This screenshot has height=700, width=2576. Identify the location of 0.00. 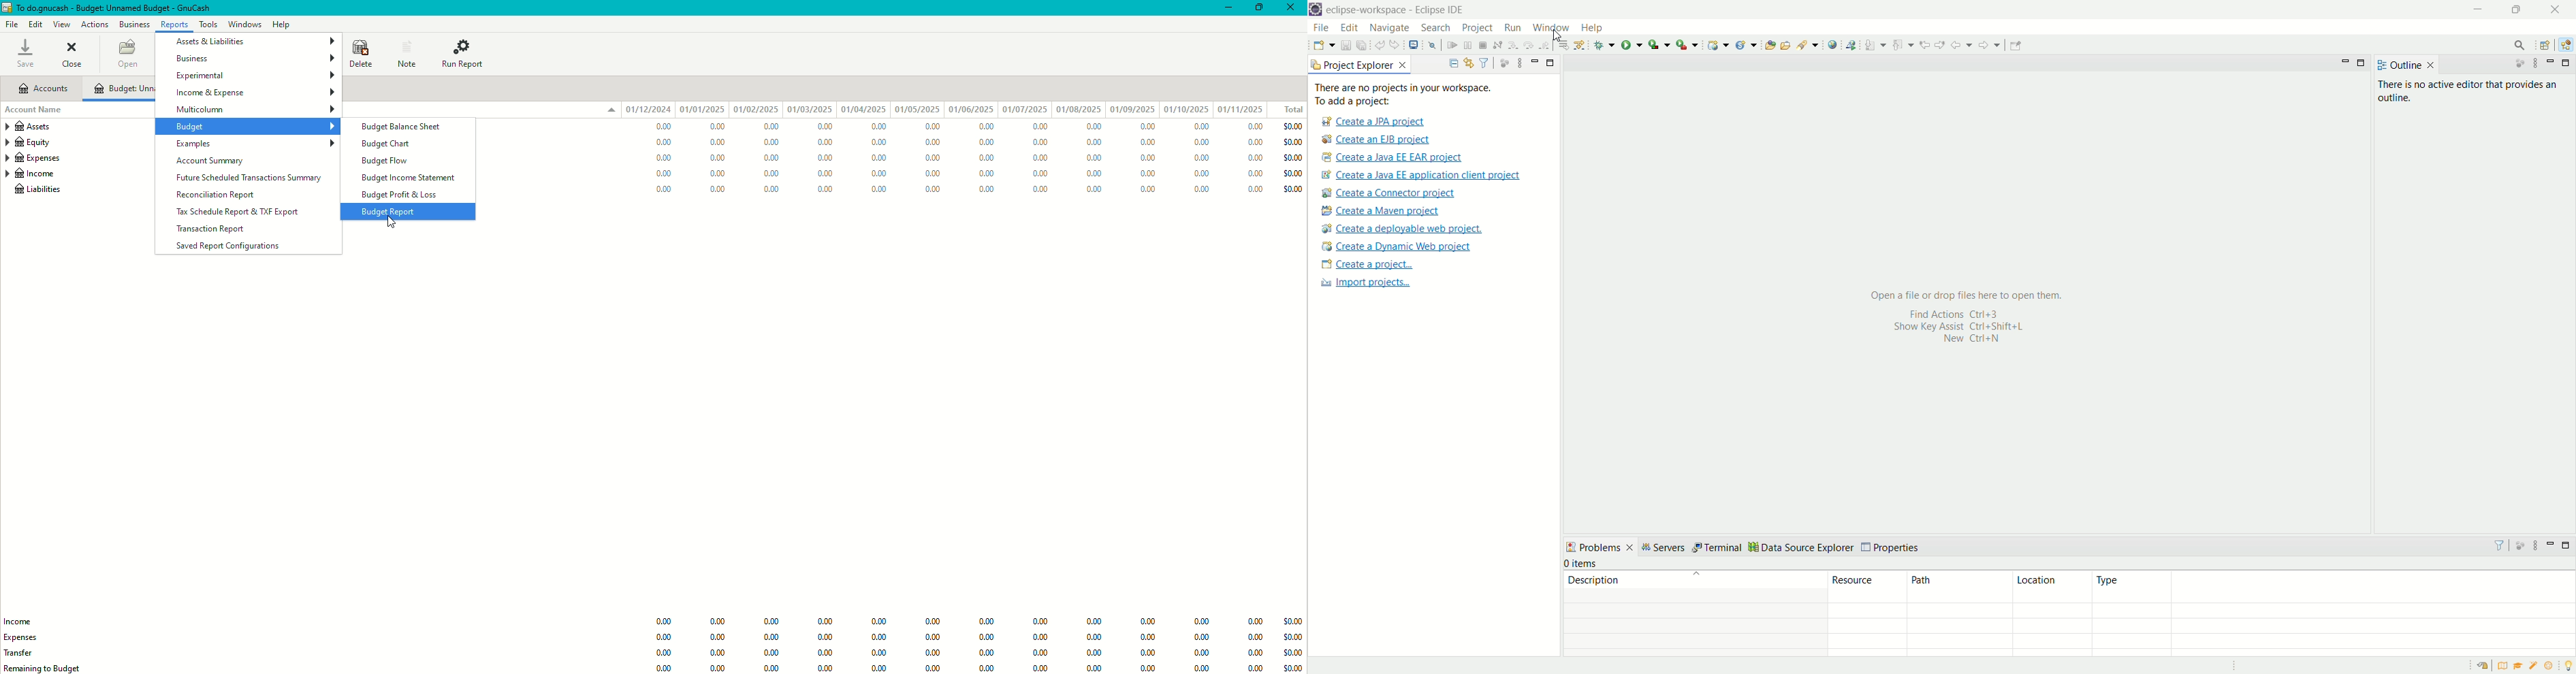
(719, 638).